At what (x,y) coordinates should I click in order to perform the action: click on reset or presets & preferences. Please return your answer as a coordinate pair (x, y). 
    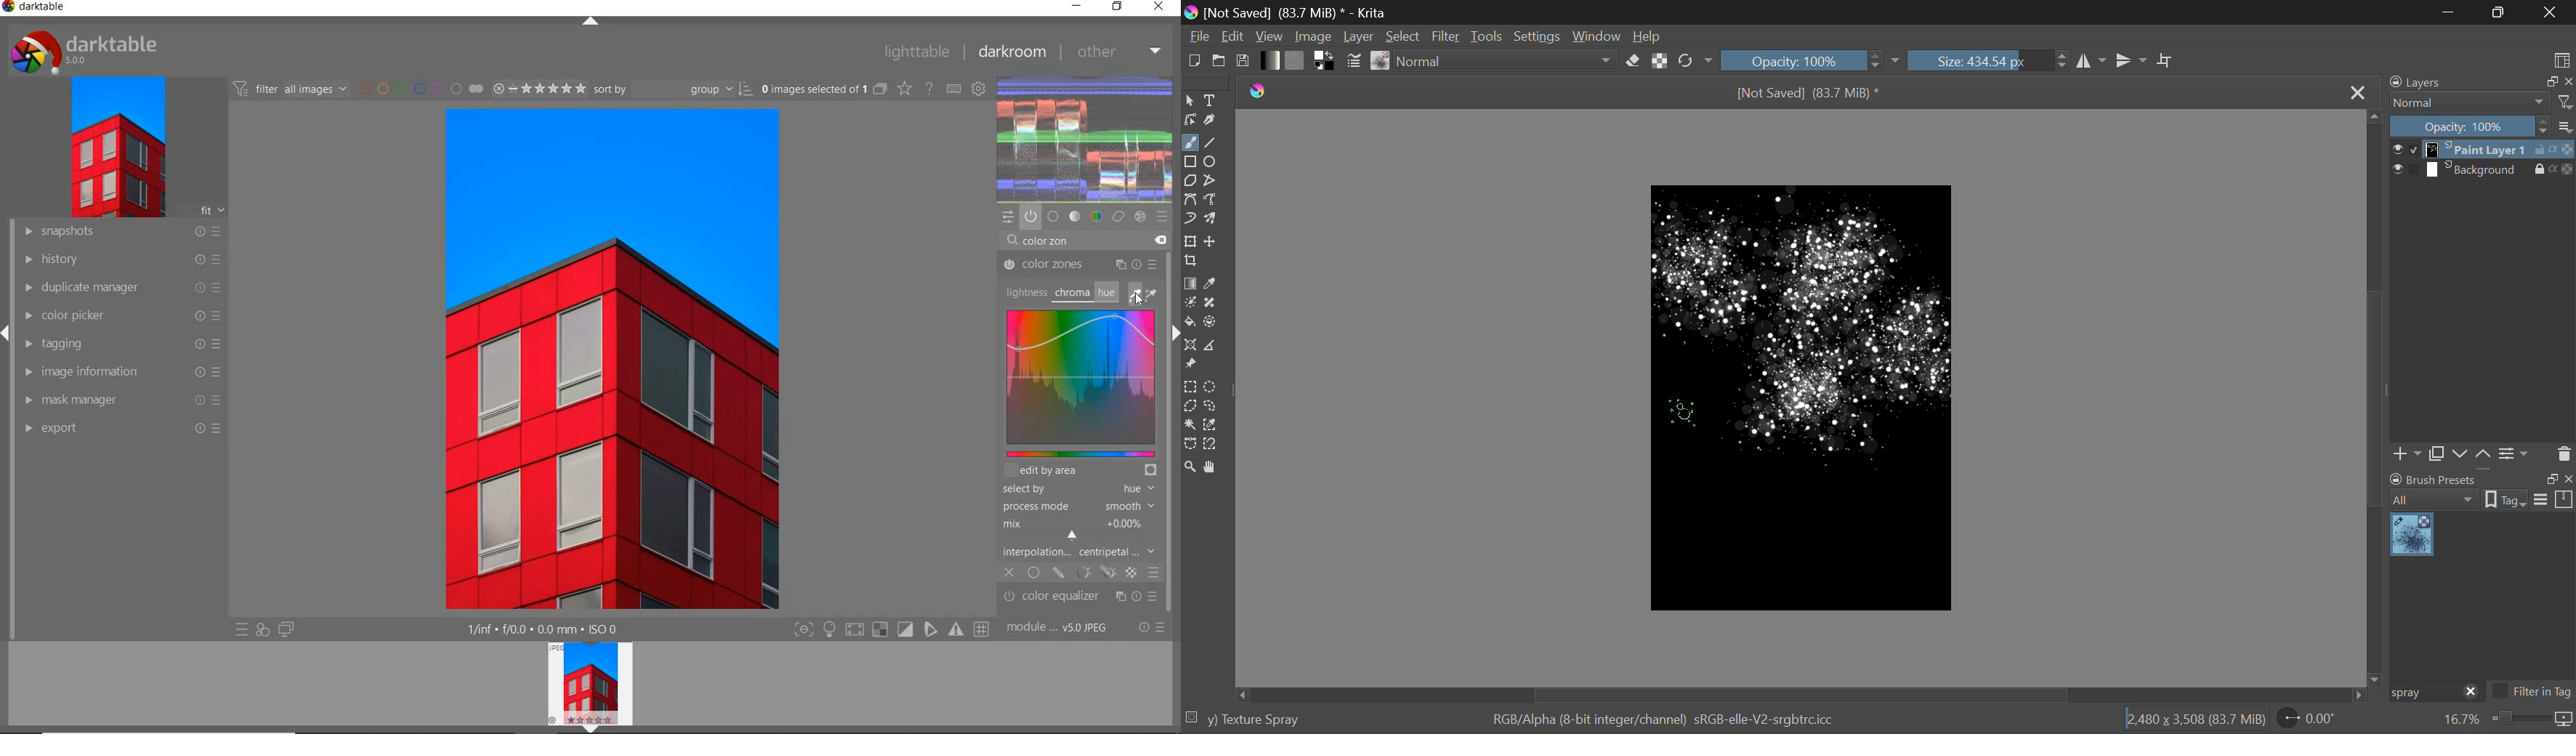
    Looking at the image, I should click on (1152, 629).